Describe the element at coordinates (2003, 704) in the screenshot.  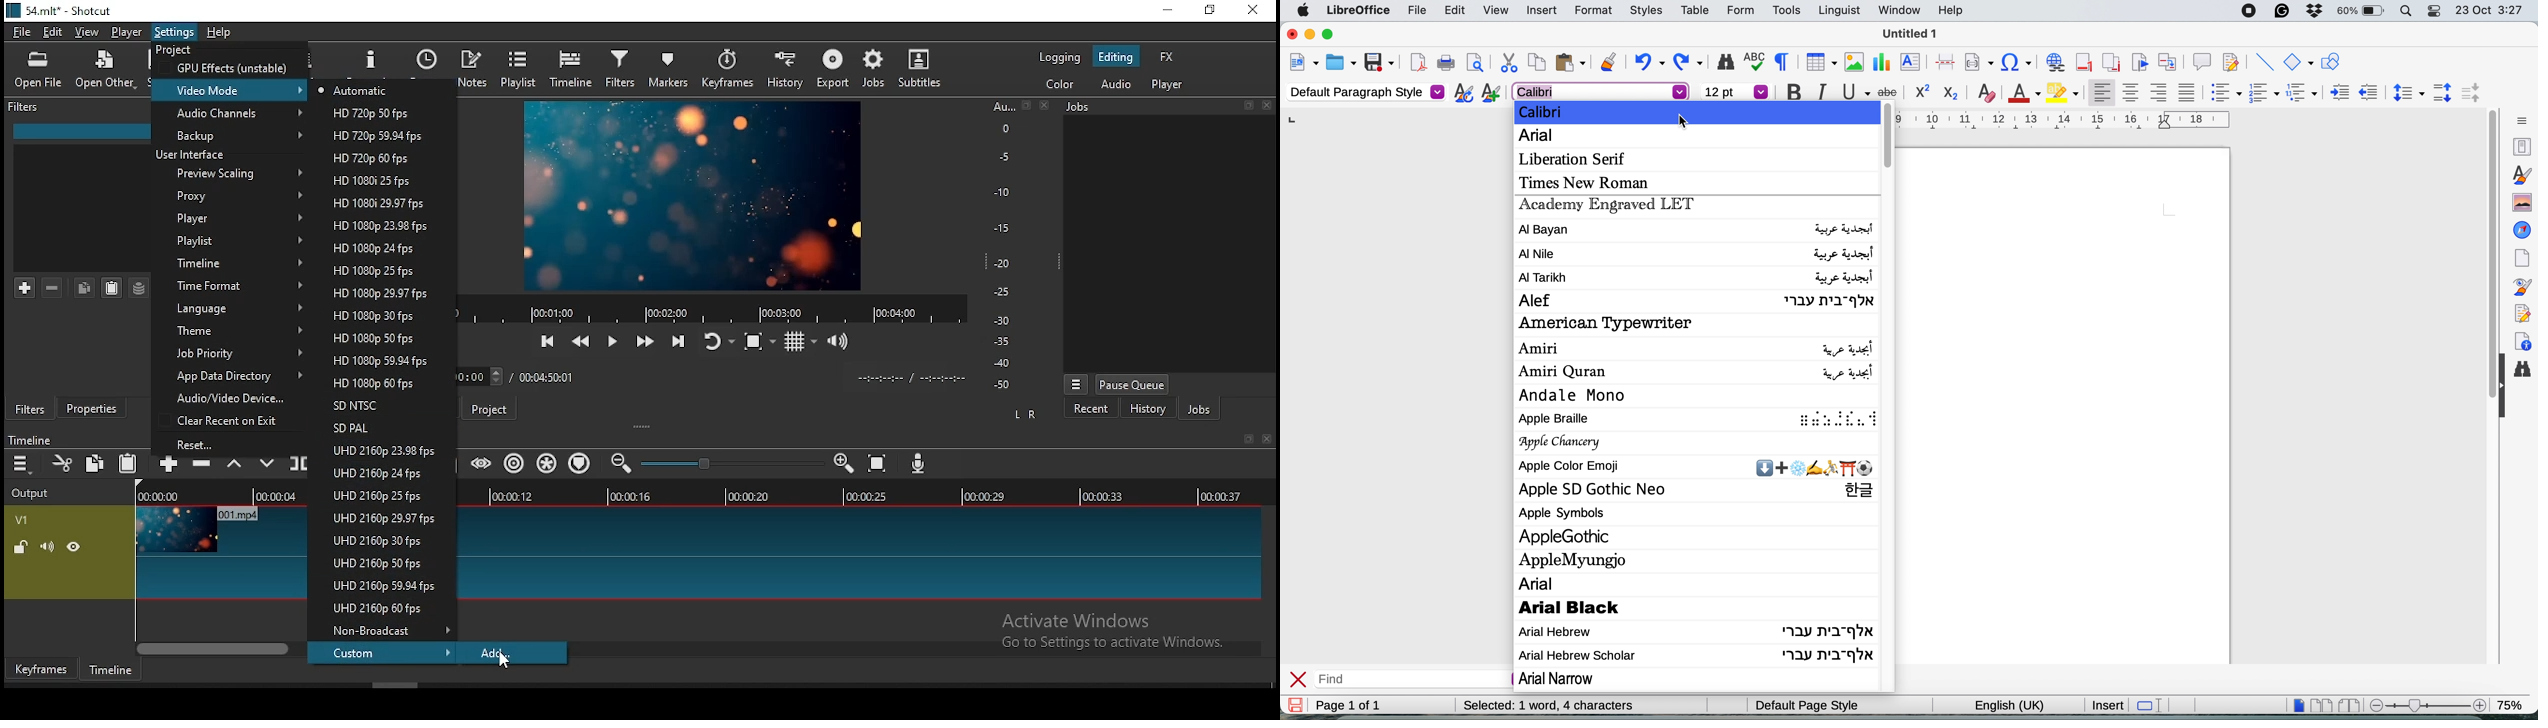
I see `english uk` at that location.